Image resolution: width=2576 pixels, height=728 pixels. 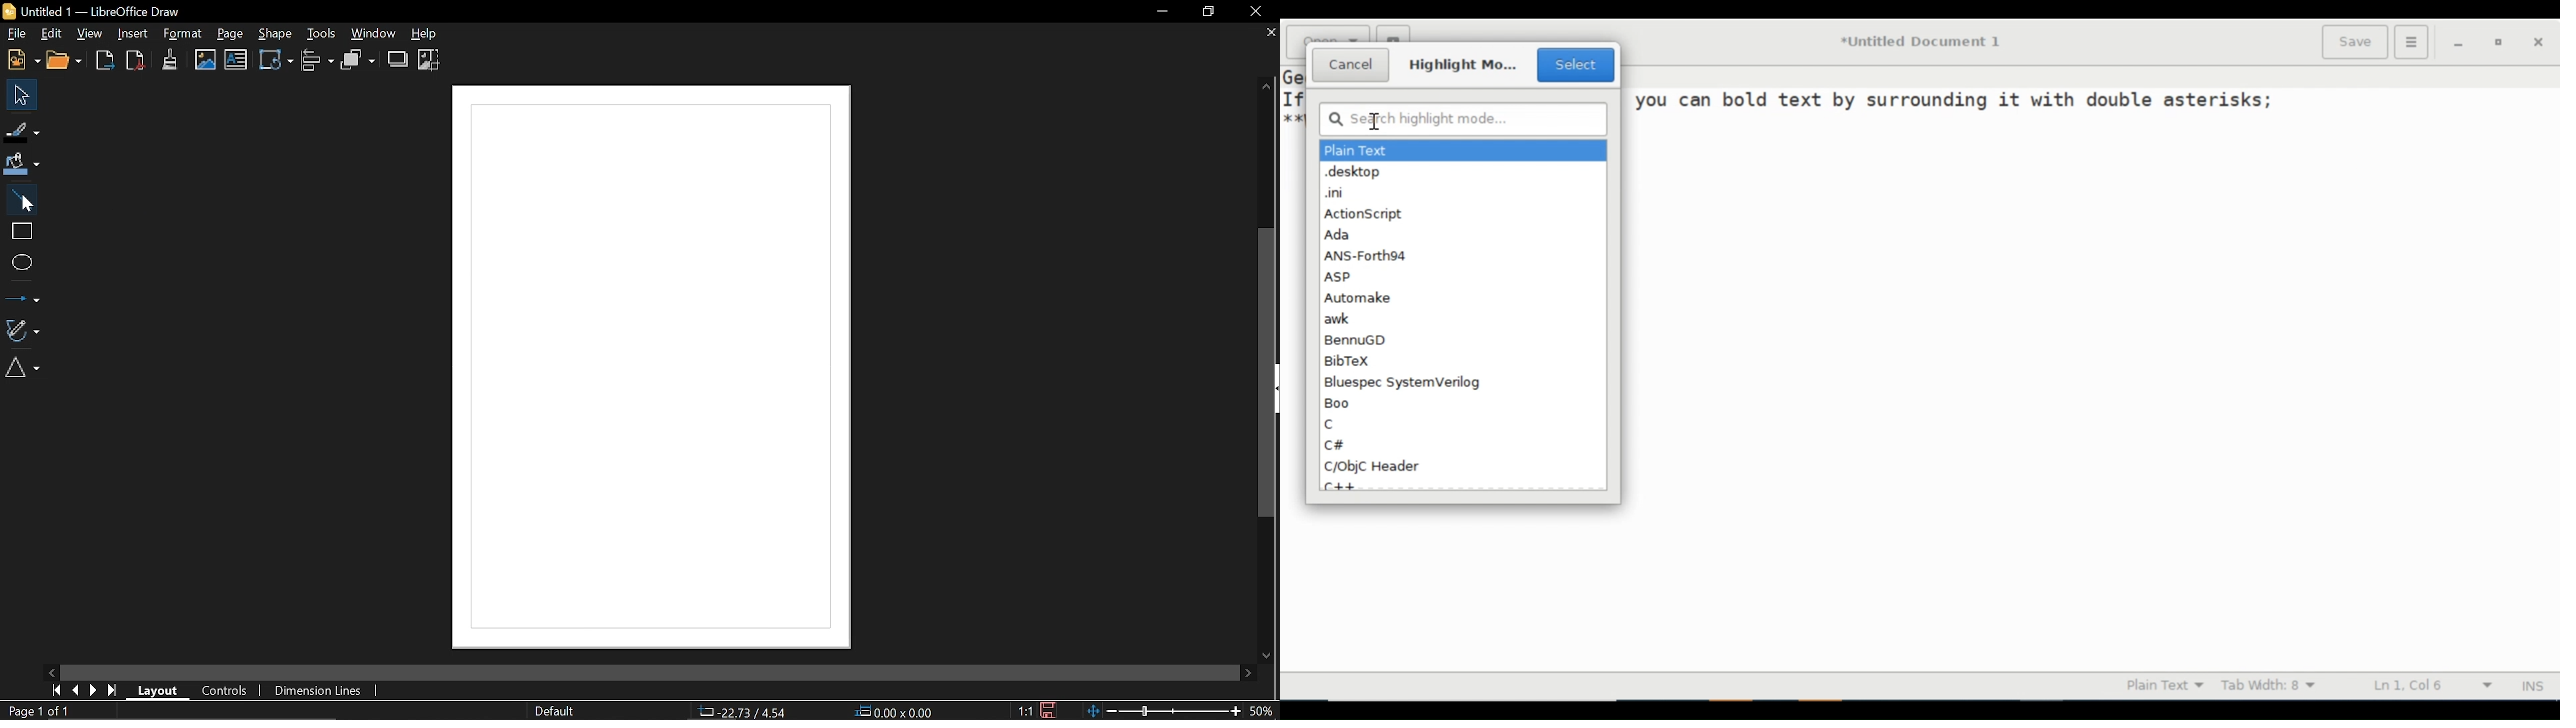 I want to click on basic shapes, so click(x=26, y=370).